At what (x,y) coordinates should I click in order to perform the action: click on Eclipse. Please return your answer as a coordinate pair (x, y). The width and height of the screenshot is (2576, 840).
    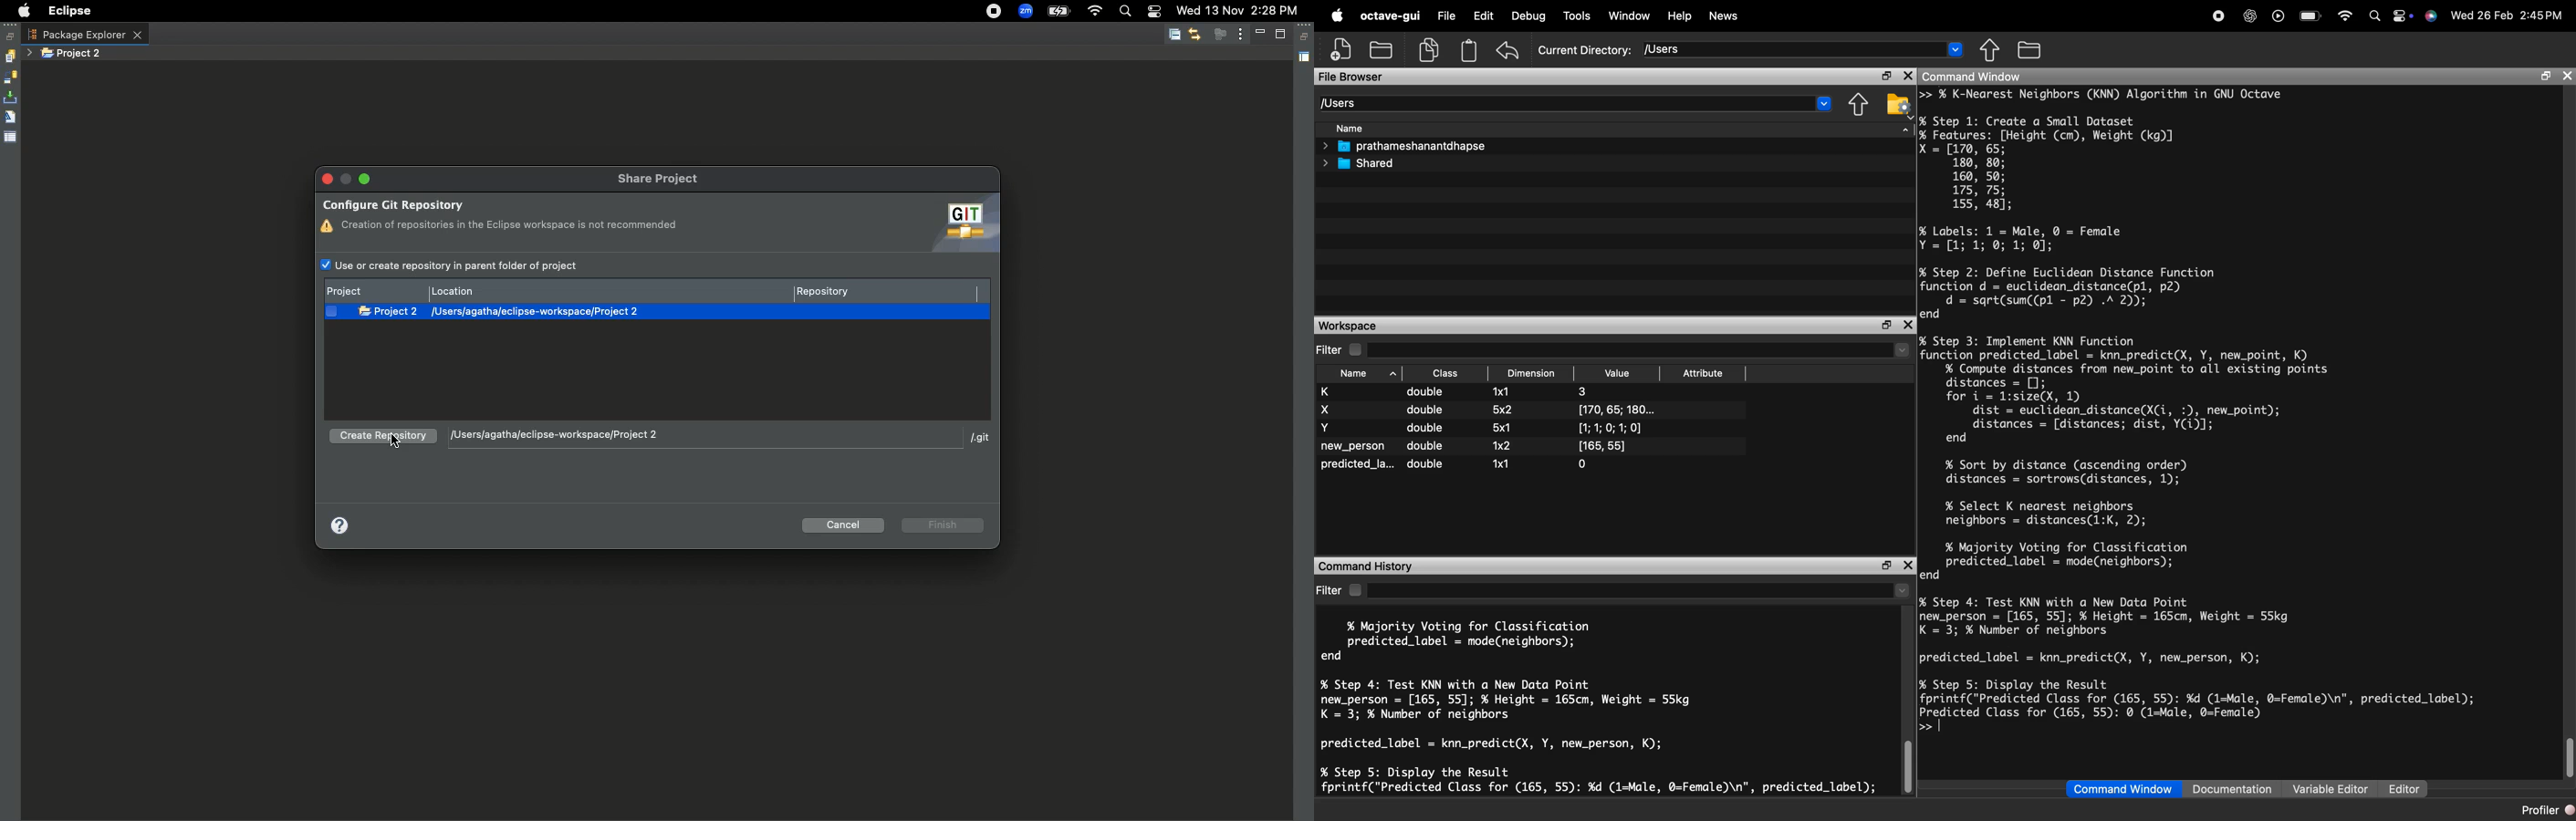
    Looking at the image, I should click on (68, 11).